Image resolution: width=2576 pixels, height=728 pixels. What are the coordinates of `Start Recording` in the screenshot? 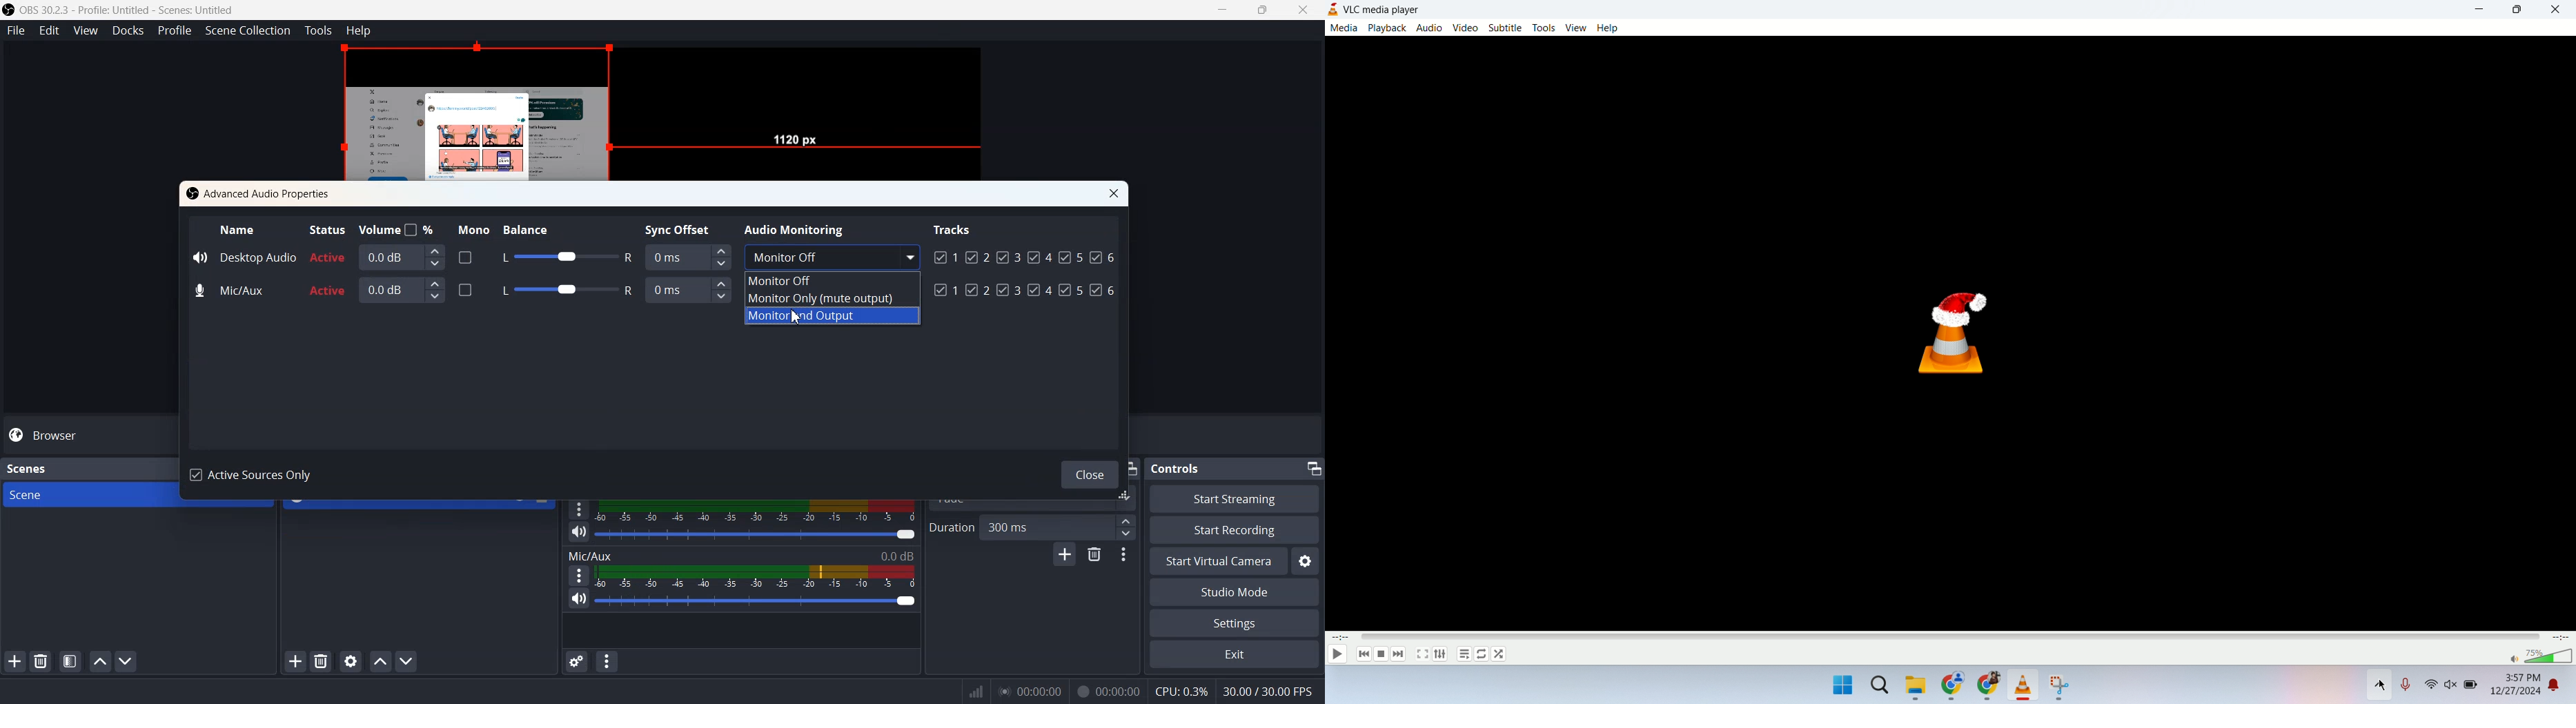 It's located at (1234, 529).